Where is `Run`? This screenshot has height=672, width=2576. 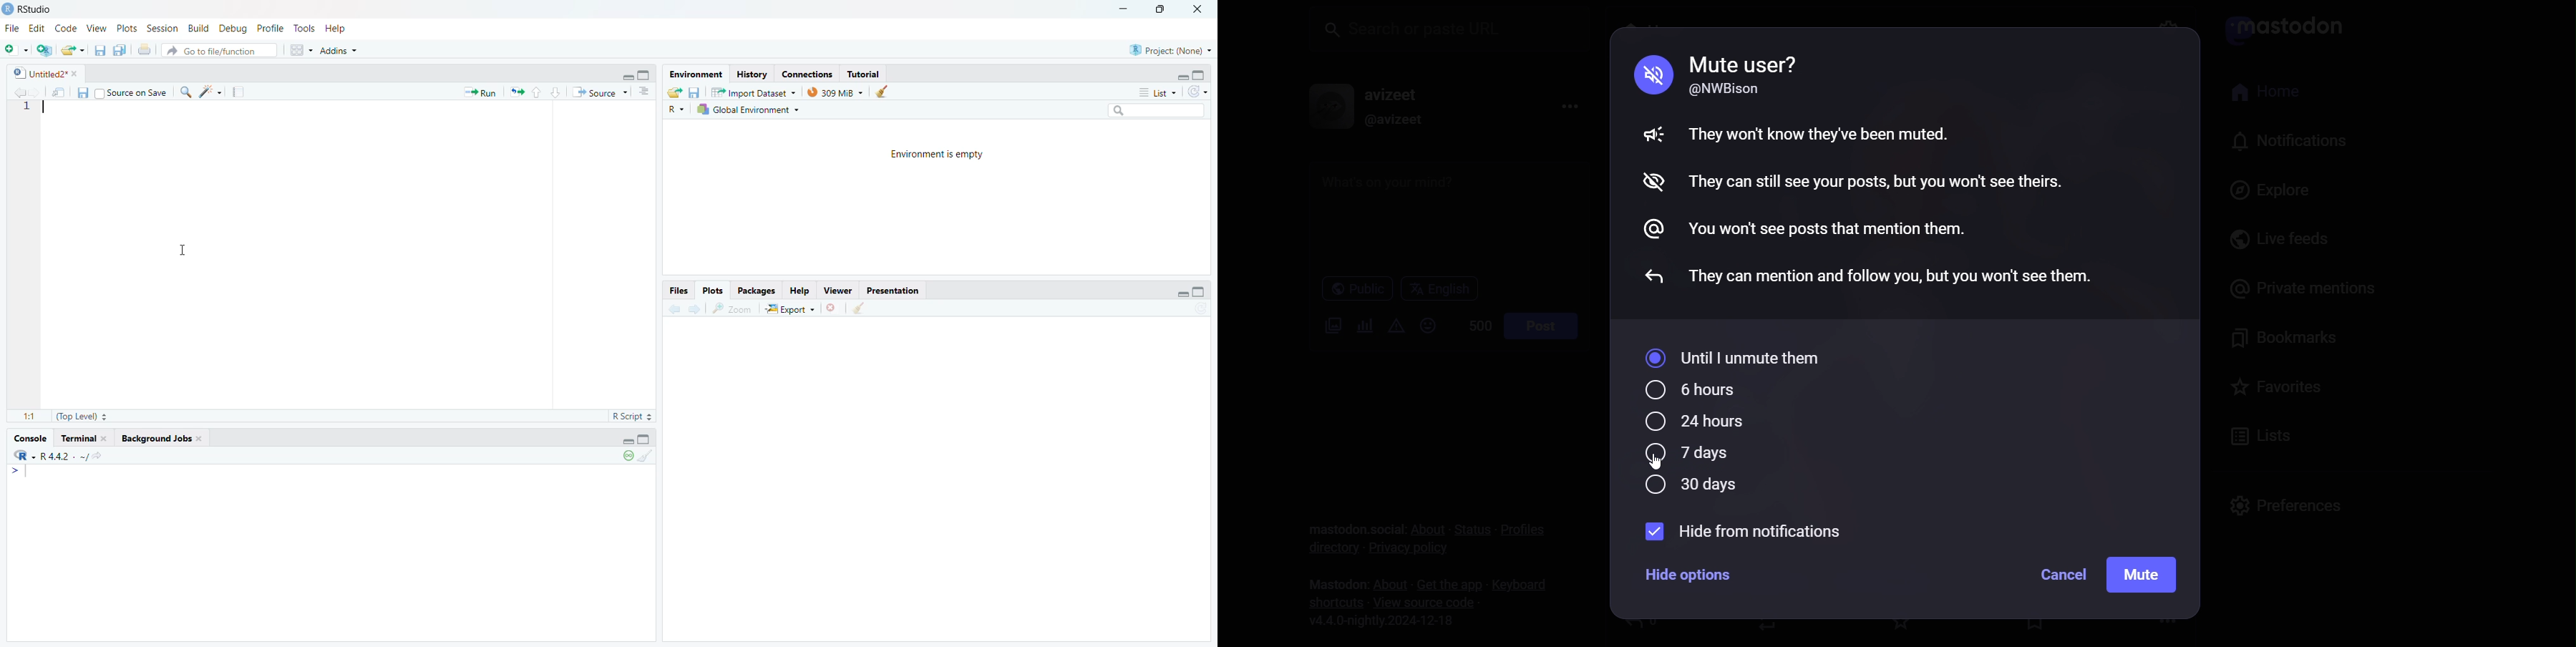 Run is located at coordinates (483, 92).